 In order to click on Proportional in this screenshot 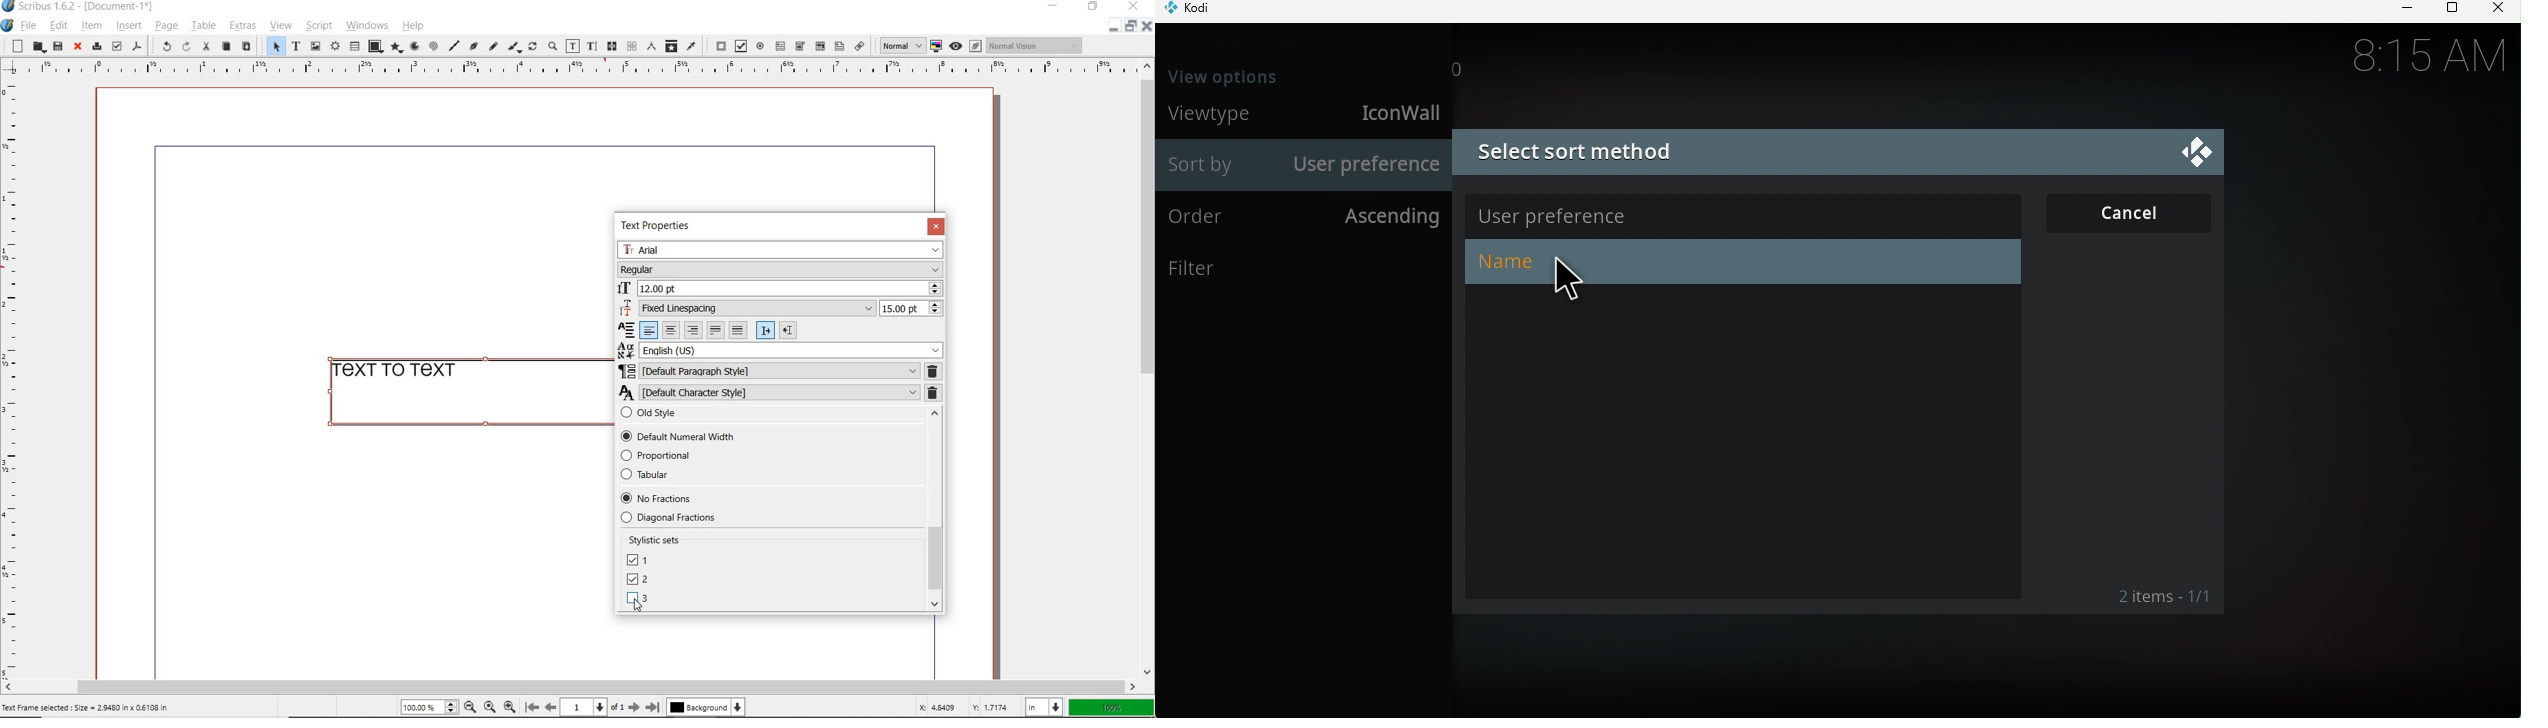, I will do `click(692, 455)`.